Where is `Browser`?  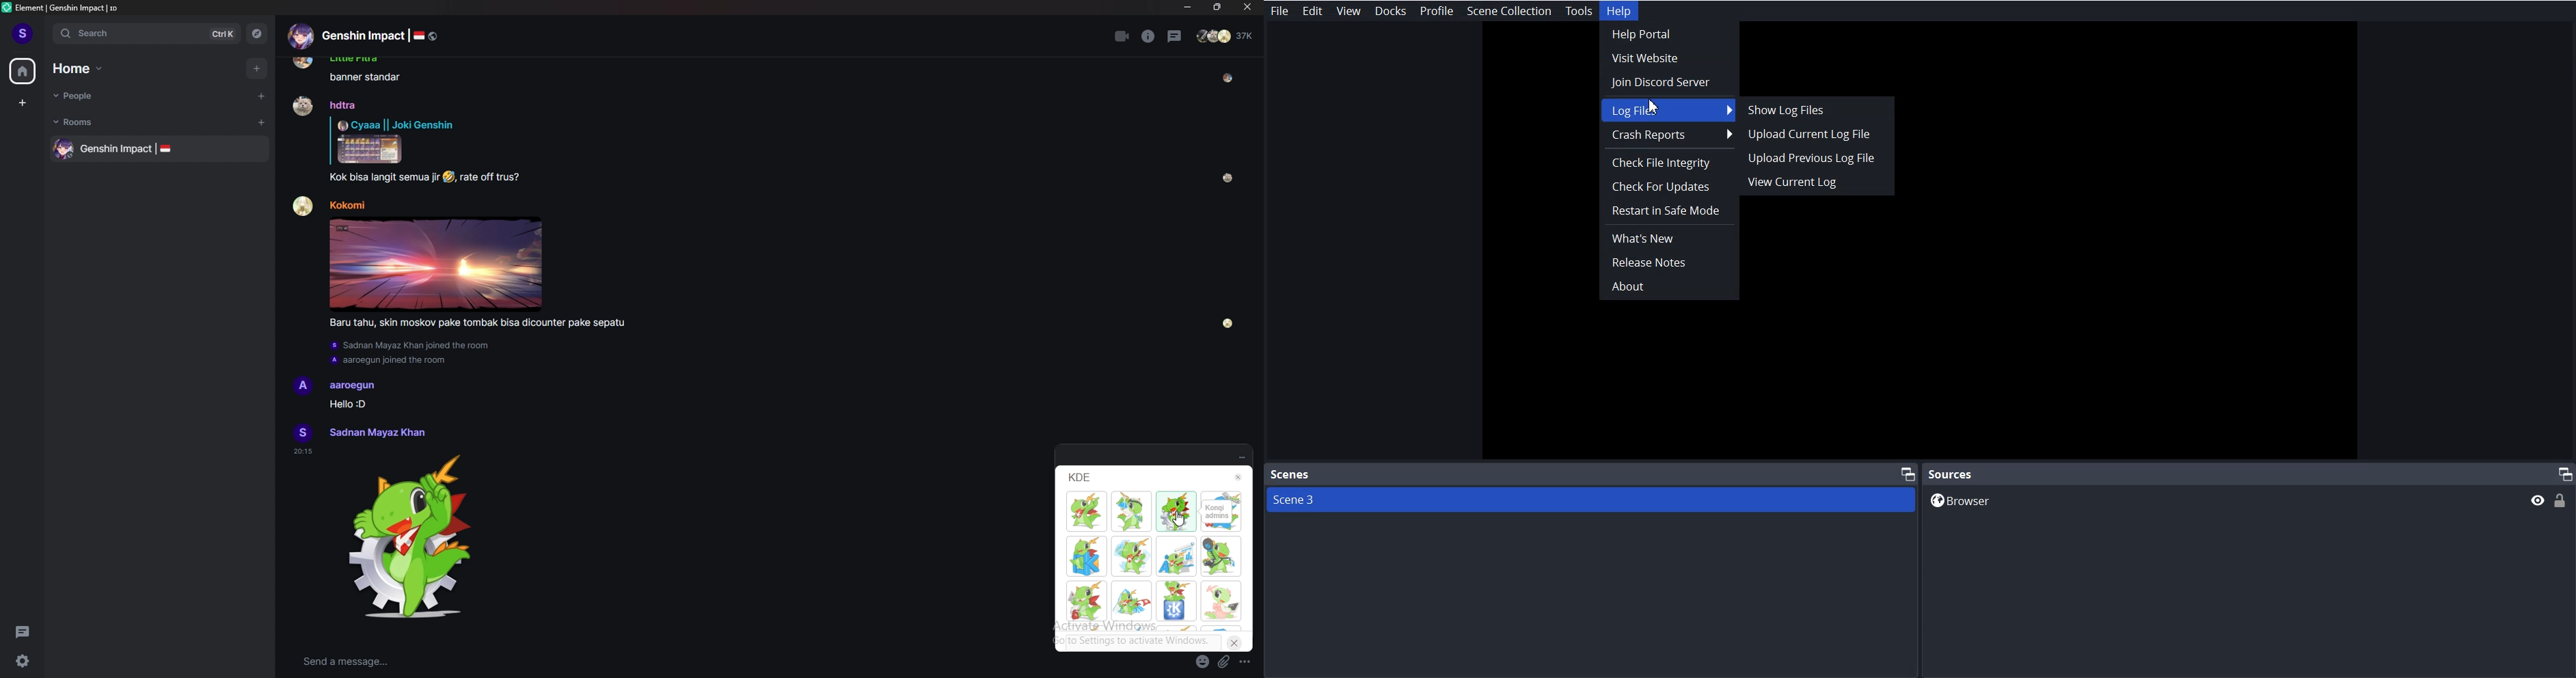 Browser is located at coordinates (2189, 501).